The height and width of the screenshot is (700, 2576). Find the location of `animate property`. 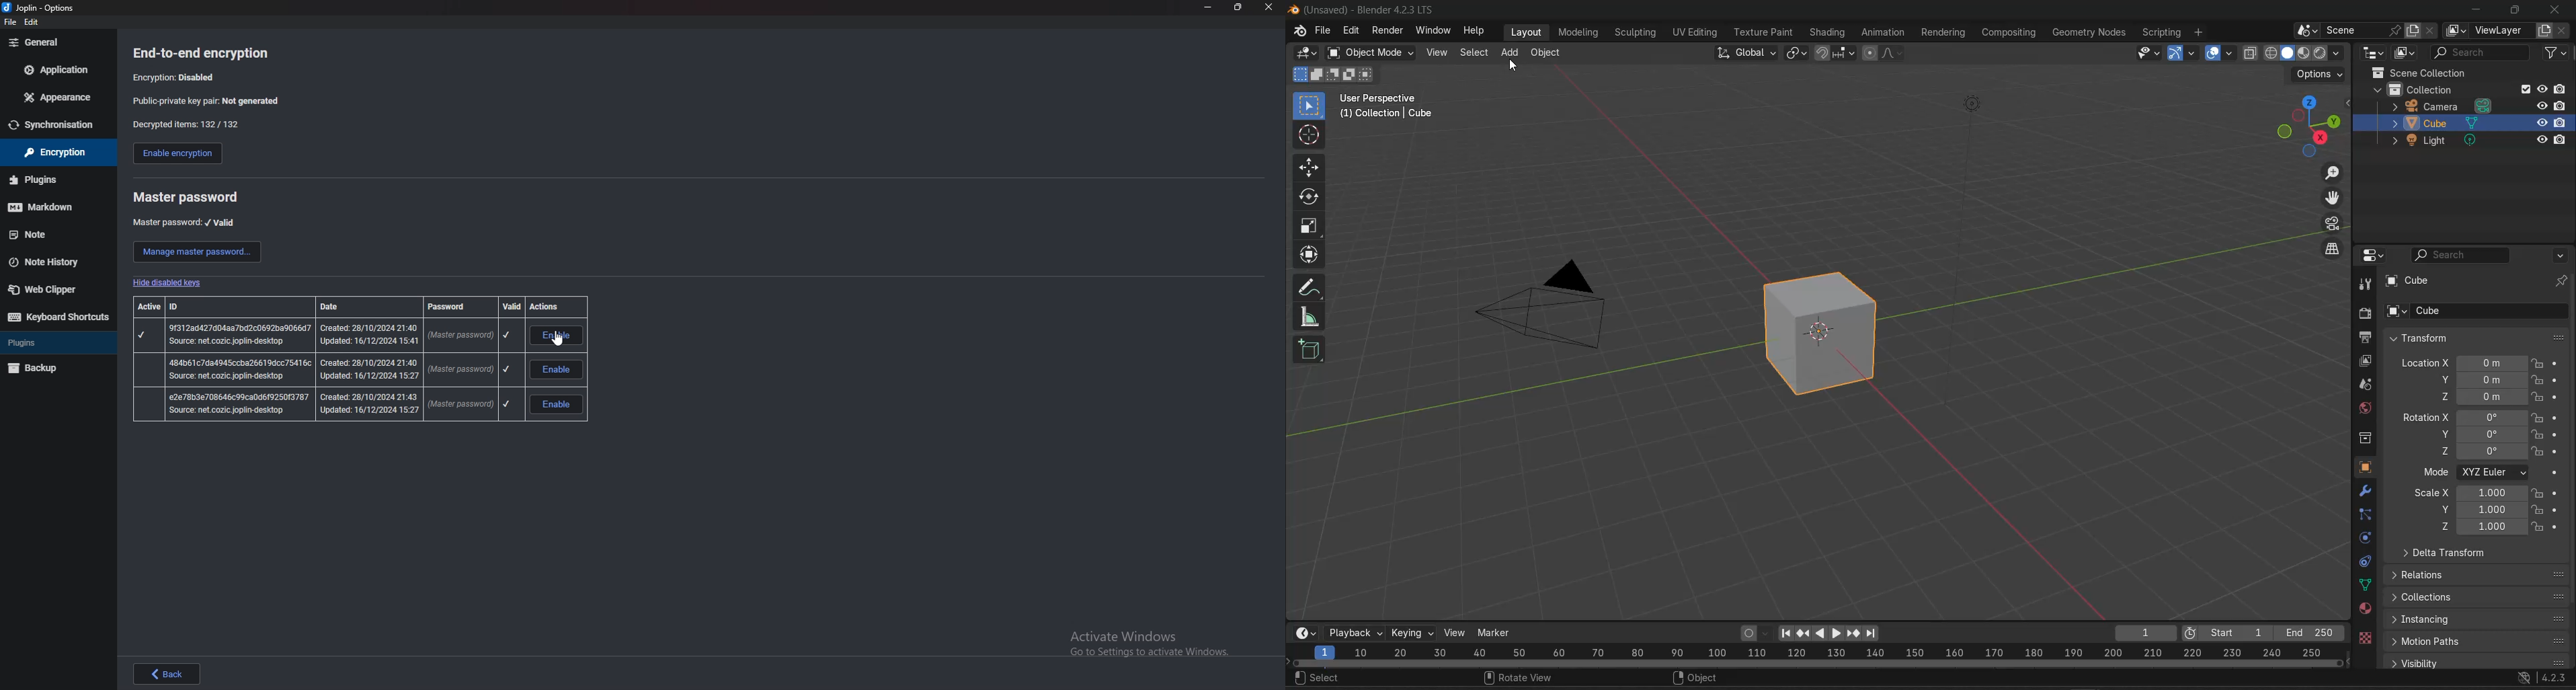

animate property is located at coordinates (2557, 379).